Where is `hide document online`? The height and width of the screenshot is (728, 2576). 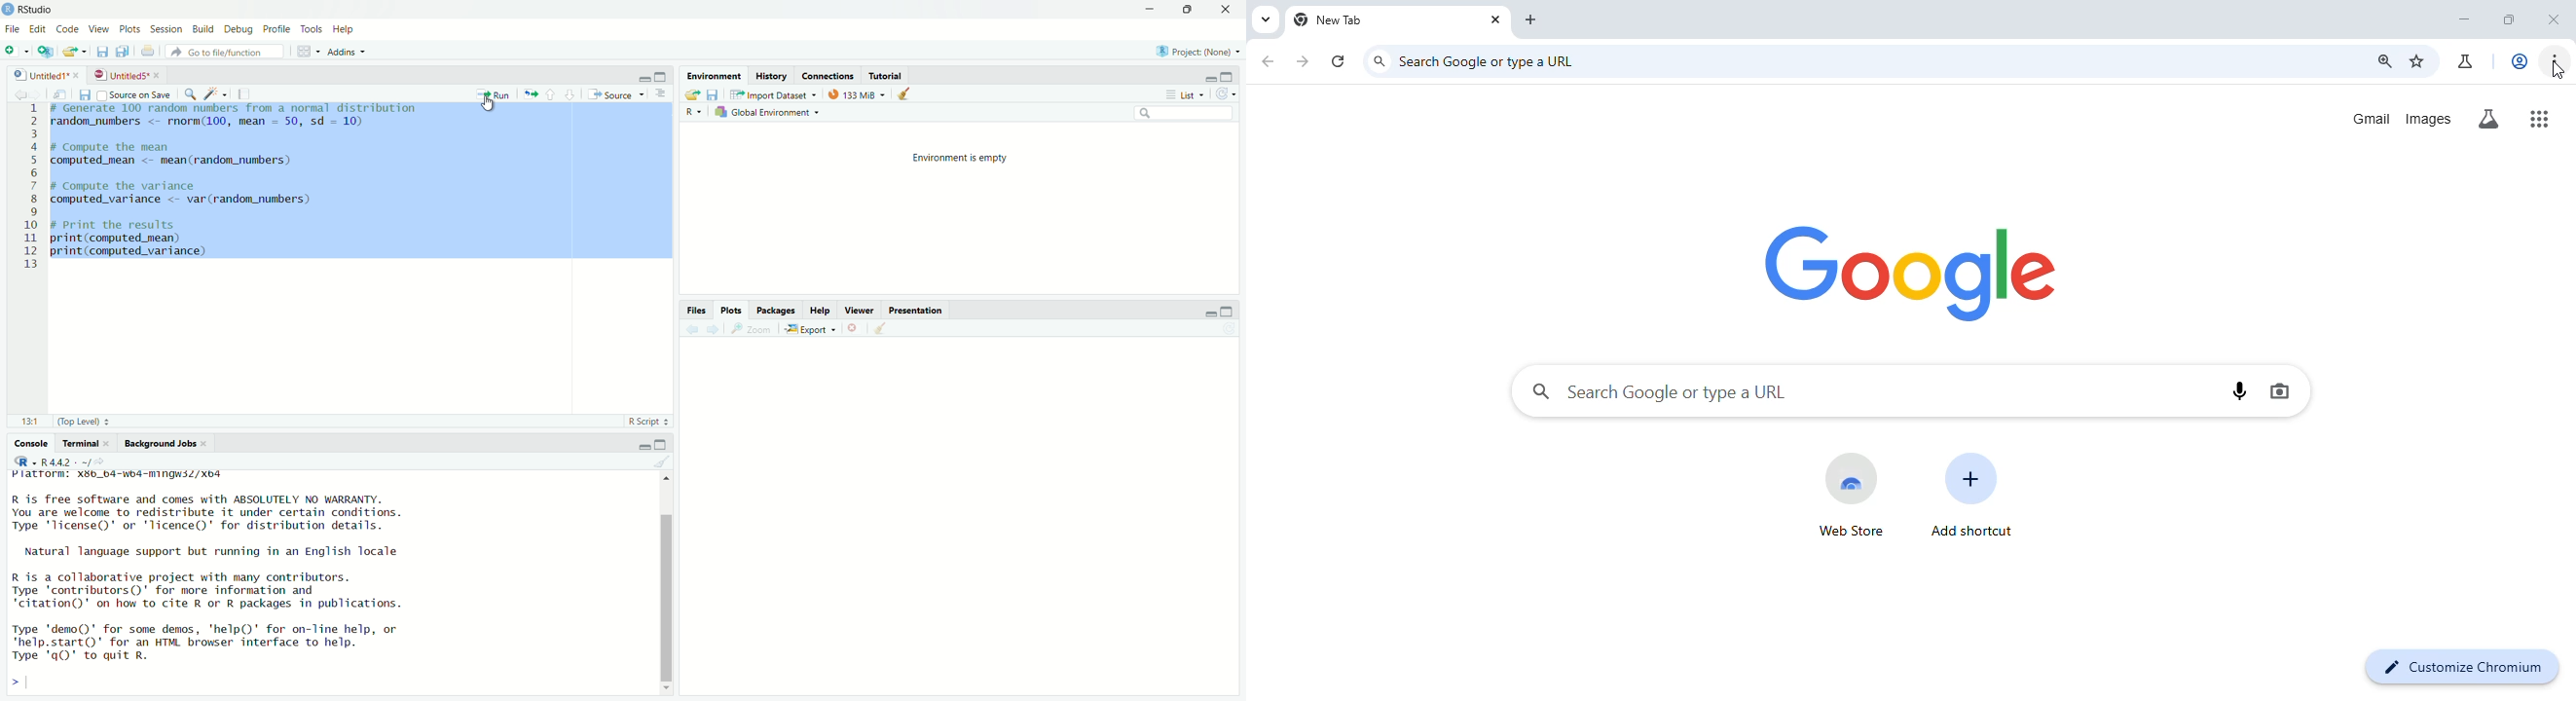
hide document online is located at coordinates (663, 95).